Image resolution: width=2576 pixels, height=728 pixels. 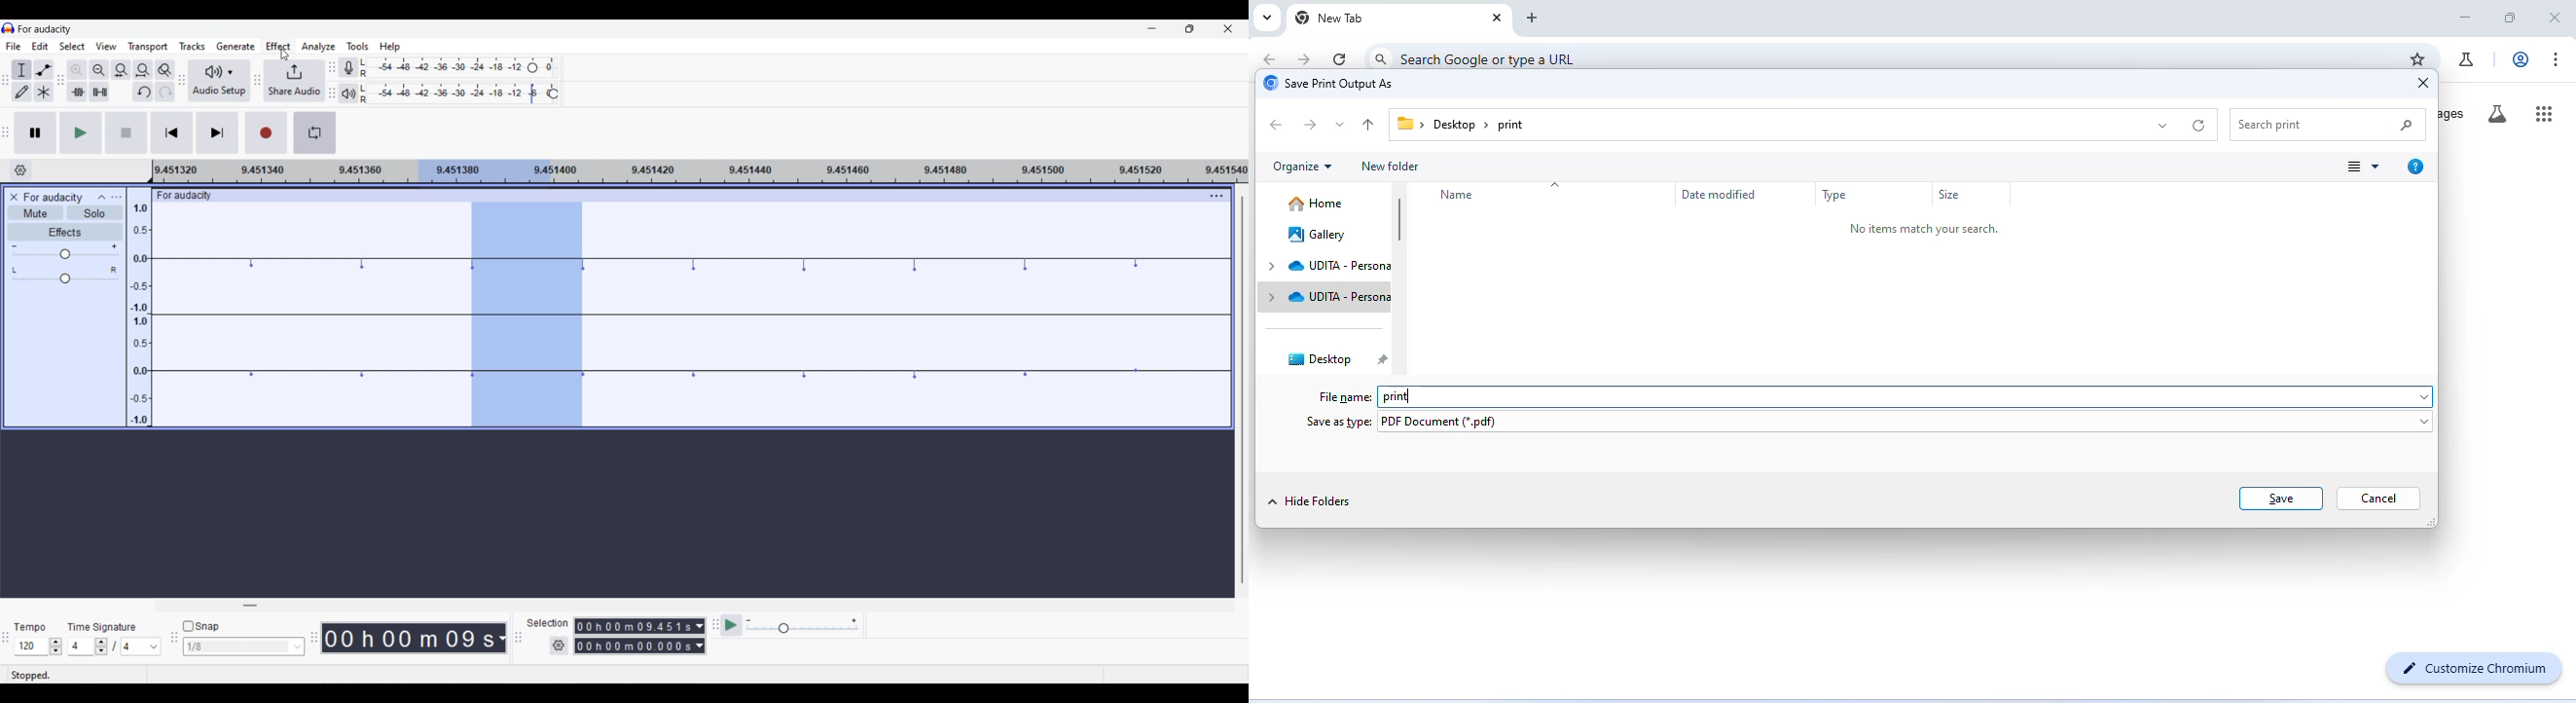 I want to click on Snap toggle options, so click(x=243, y=646).